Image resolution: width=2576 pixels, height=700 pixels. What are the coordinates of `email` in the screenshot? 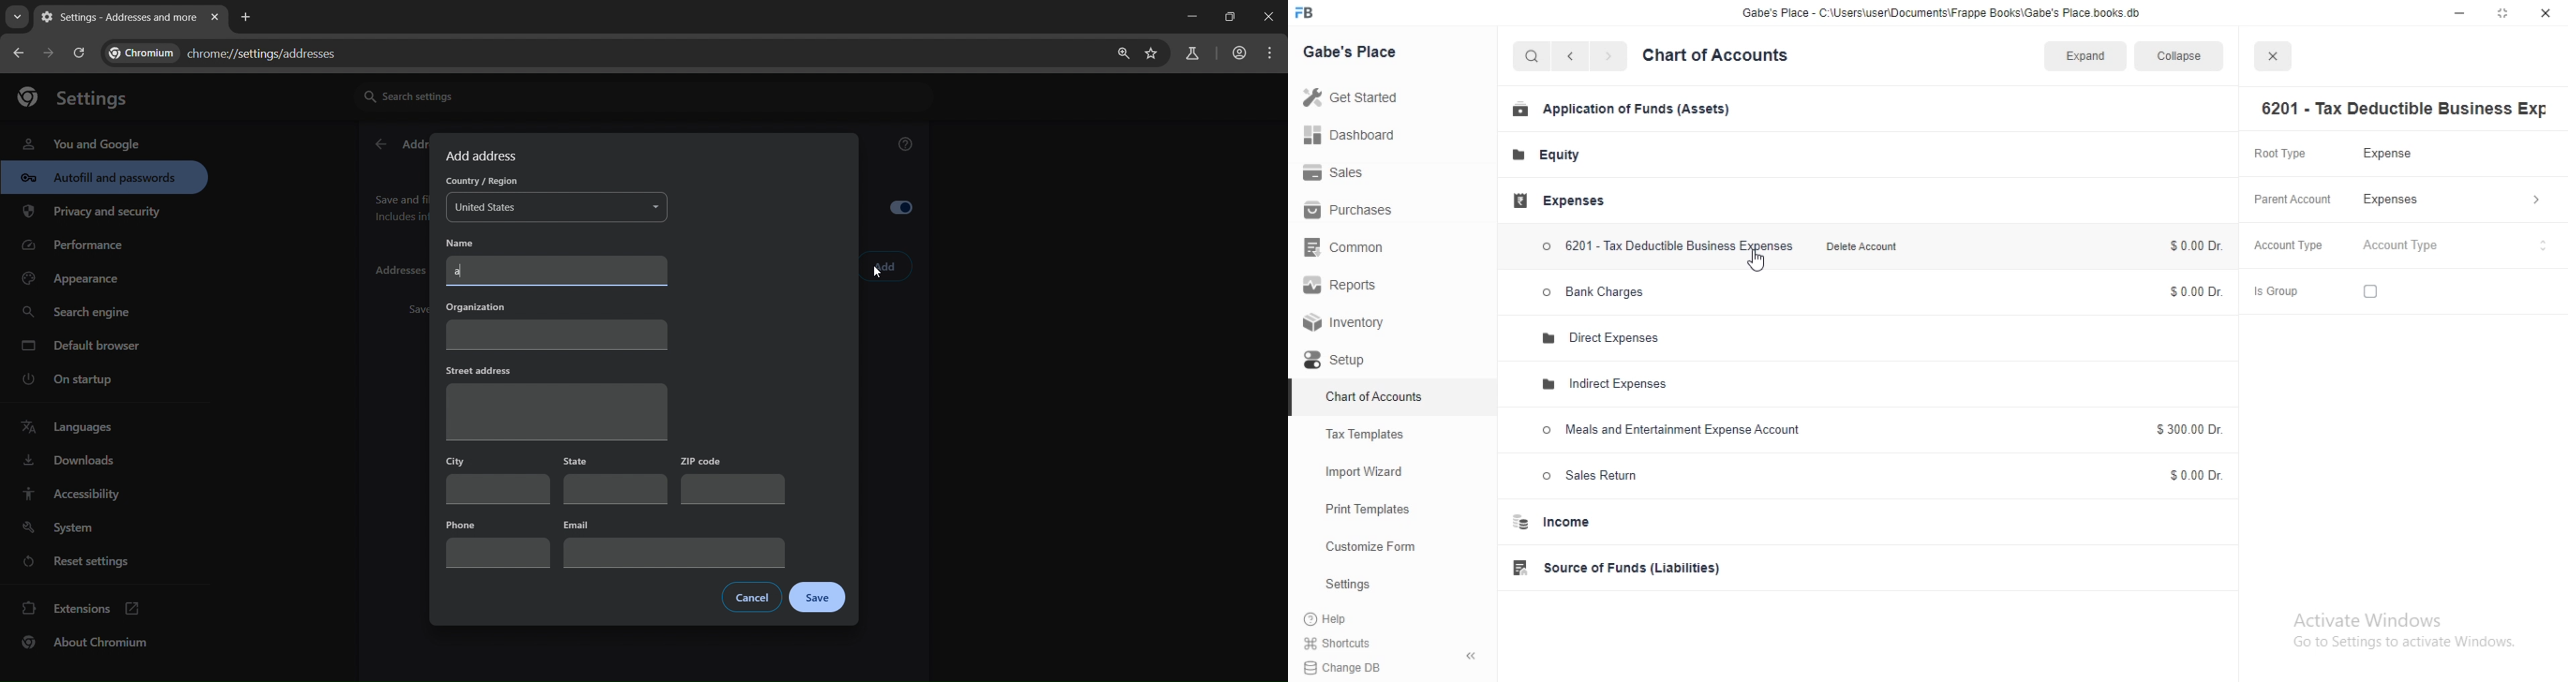 It's located at (675, 543).